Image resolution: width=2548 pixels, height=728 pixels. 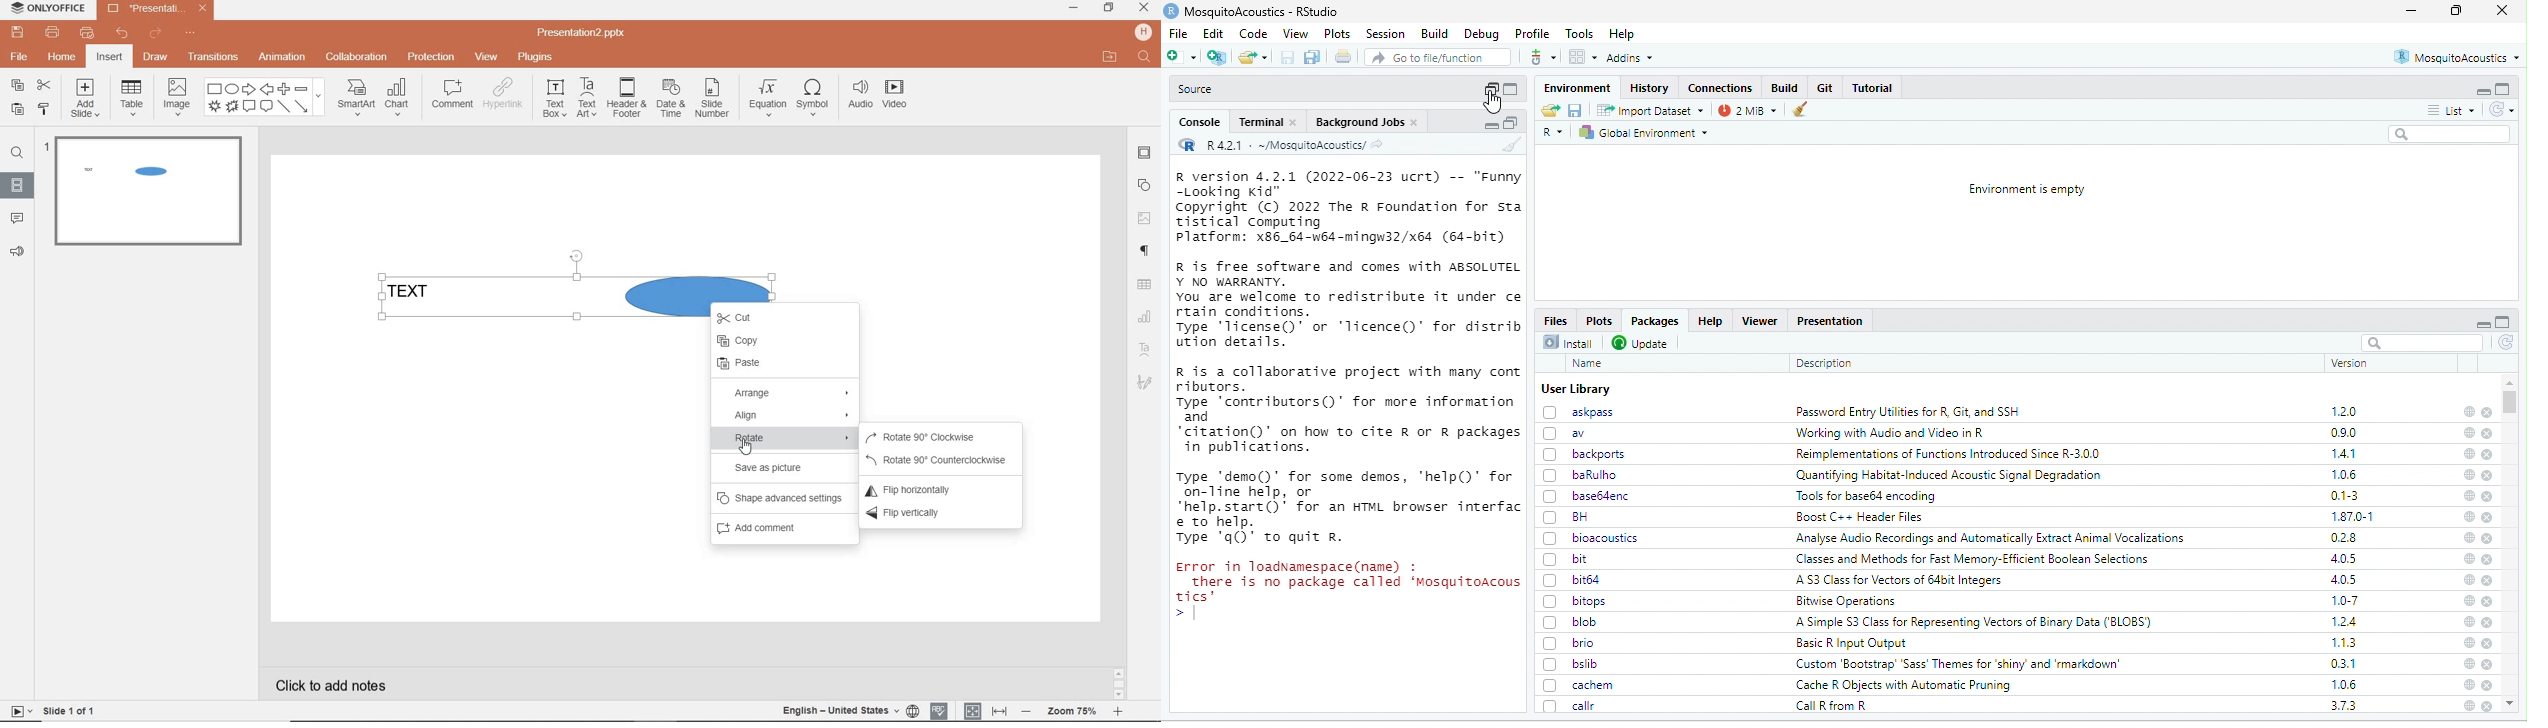 I want to click on equation, so click(x=766, y=100).